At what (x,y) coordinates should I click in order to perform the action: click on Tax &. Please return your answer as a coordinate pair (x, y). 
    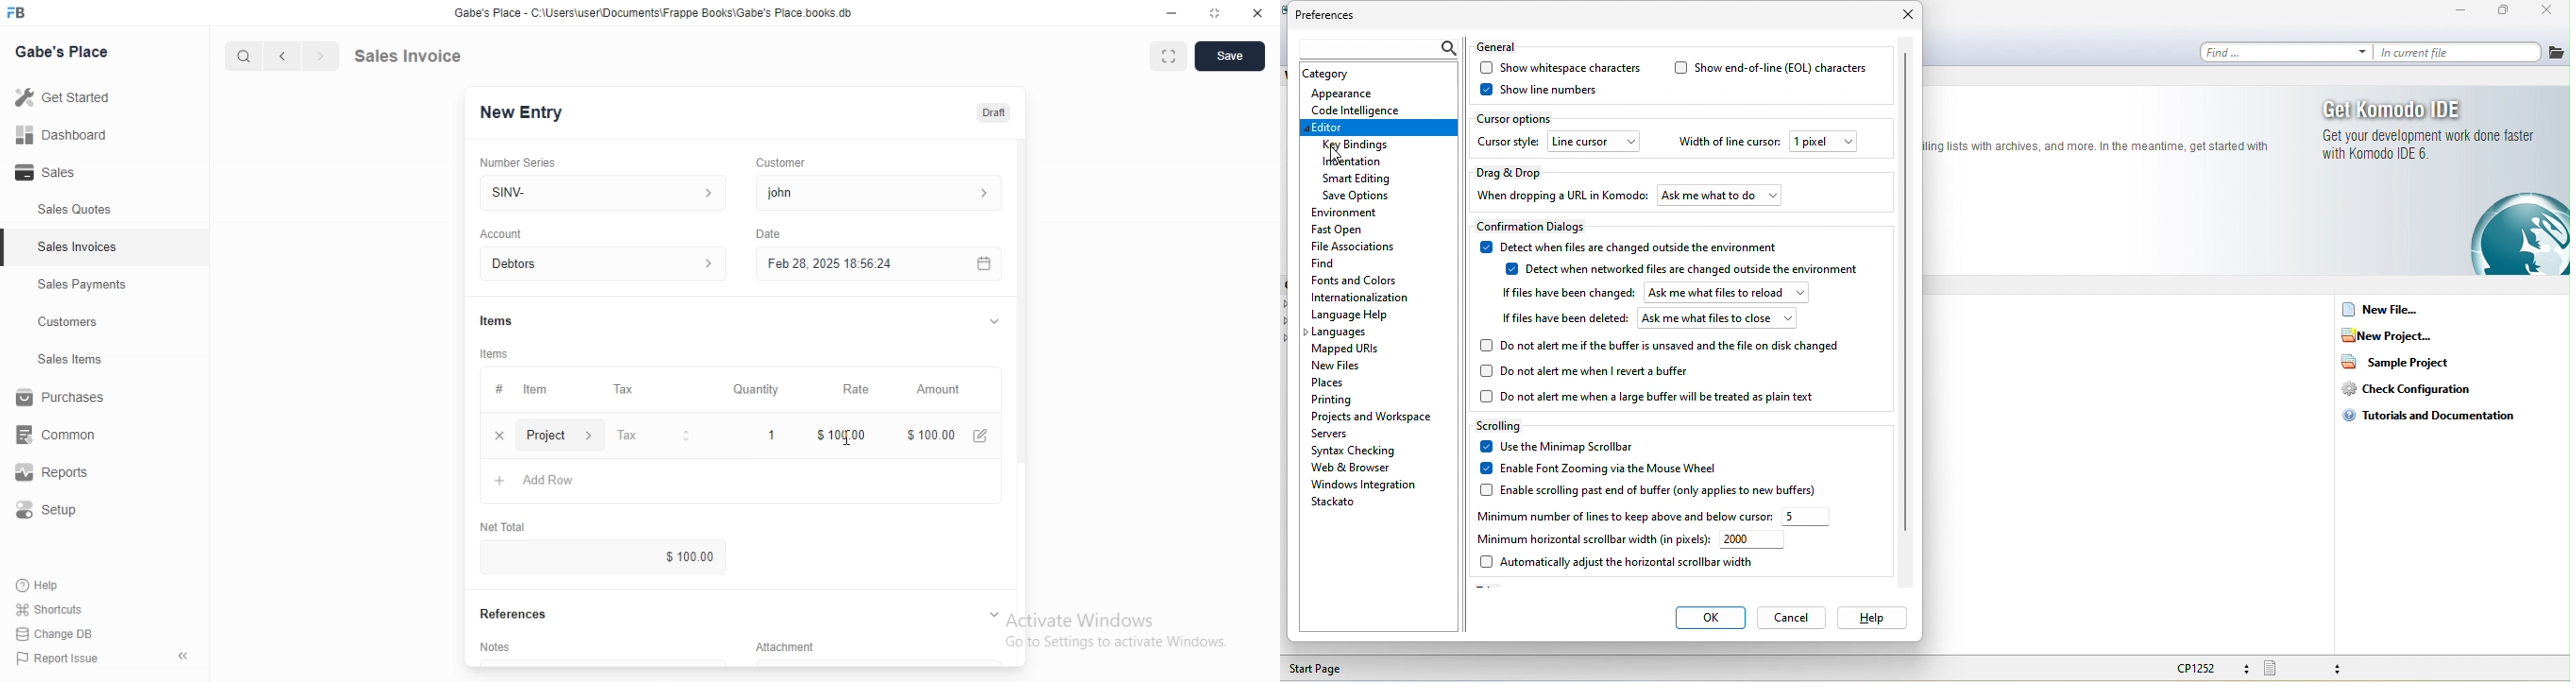
    Looking at the image, I should click on (652, 436).